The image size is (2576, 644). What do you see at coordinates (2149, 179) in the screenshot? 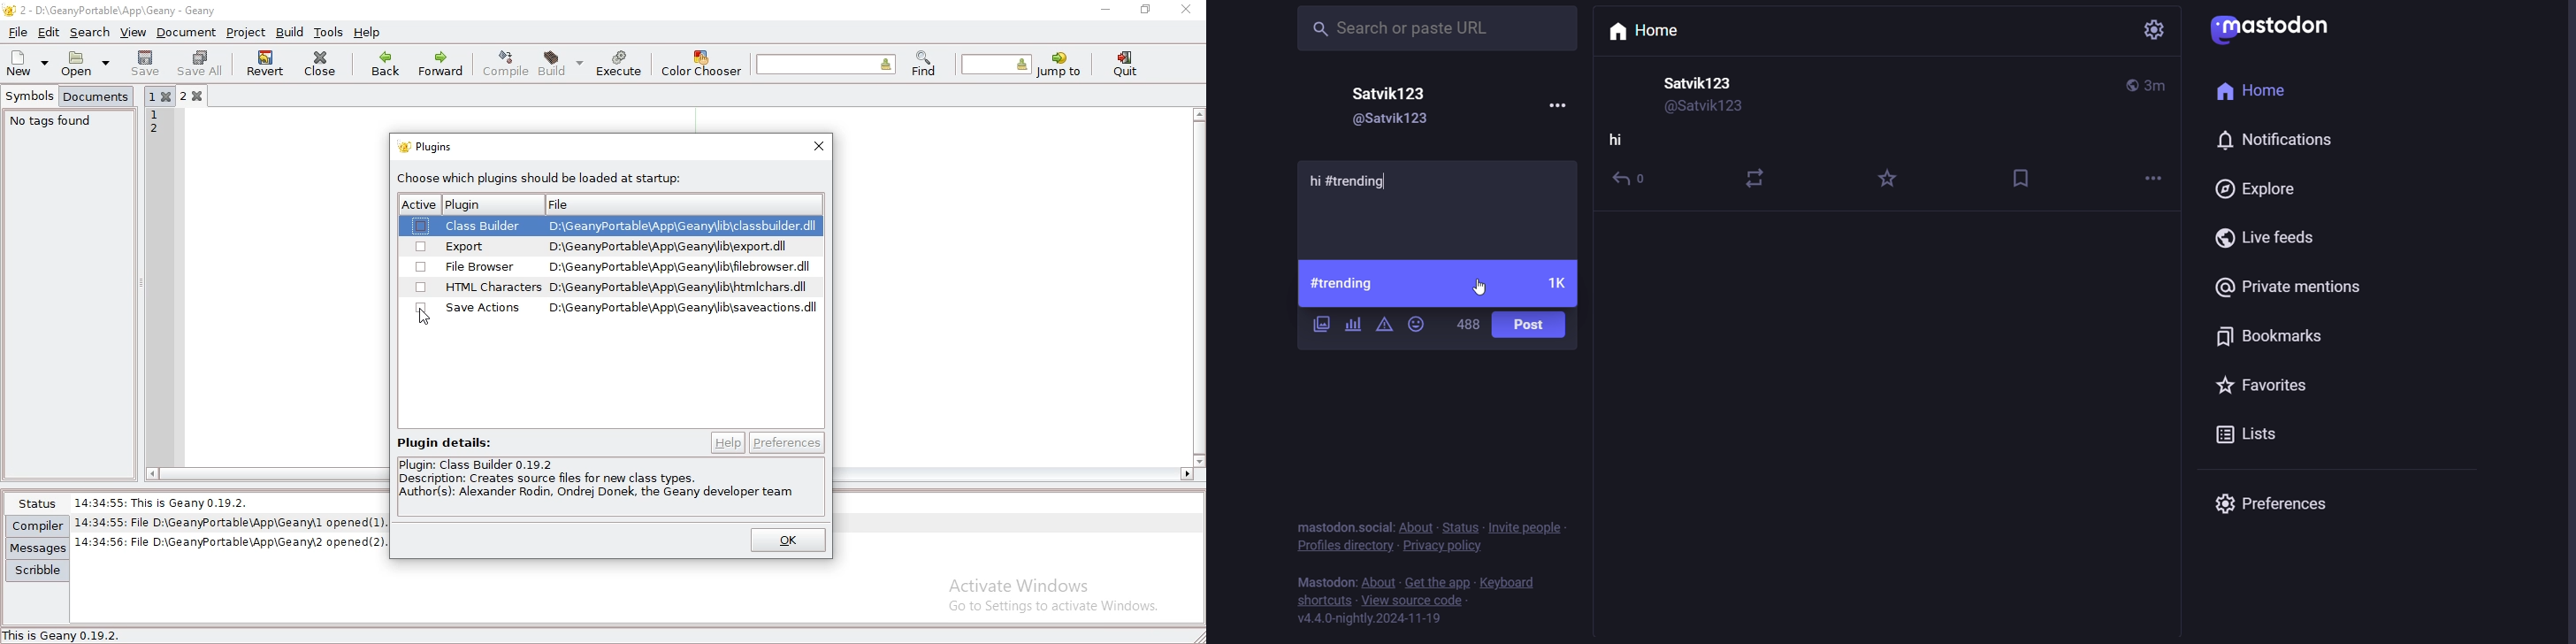
I see `more` at bounding box center [2149, 179].